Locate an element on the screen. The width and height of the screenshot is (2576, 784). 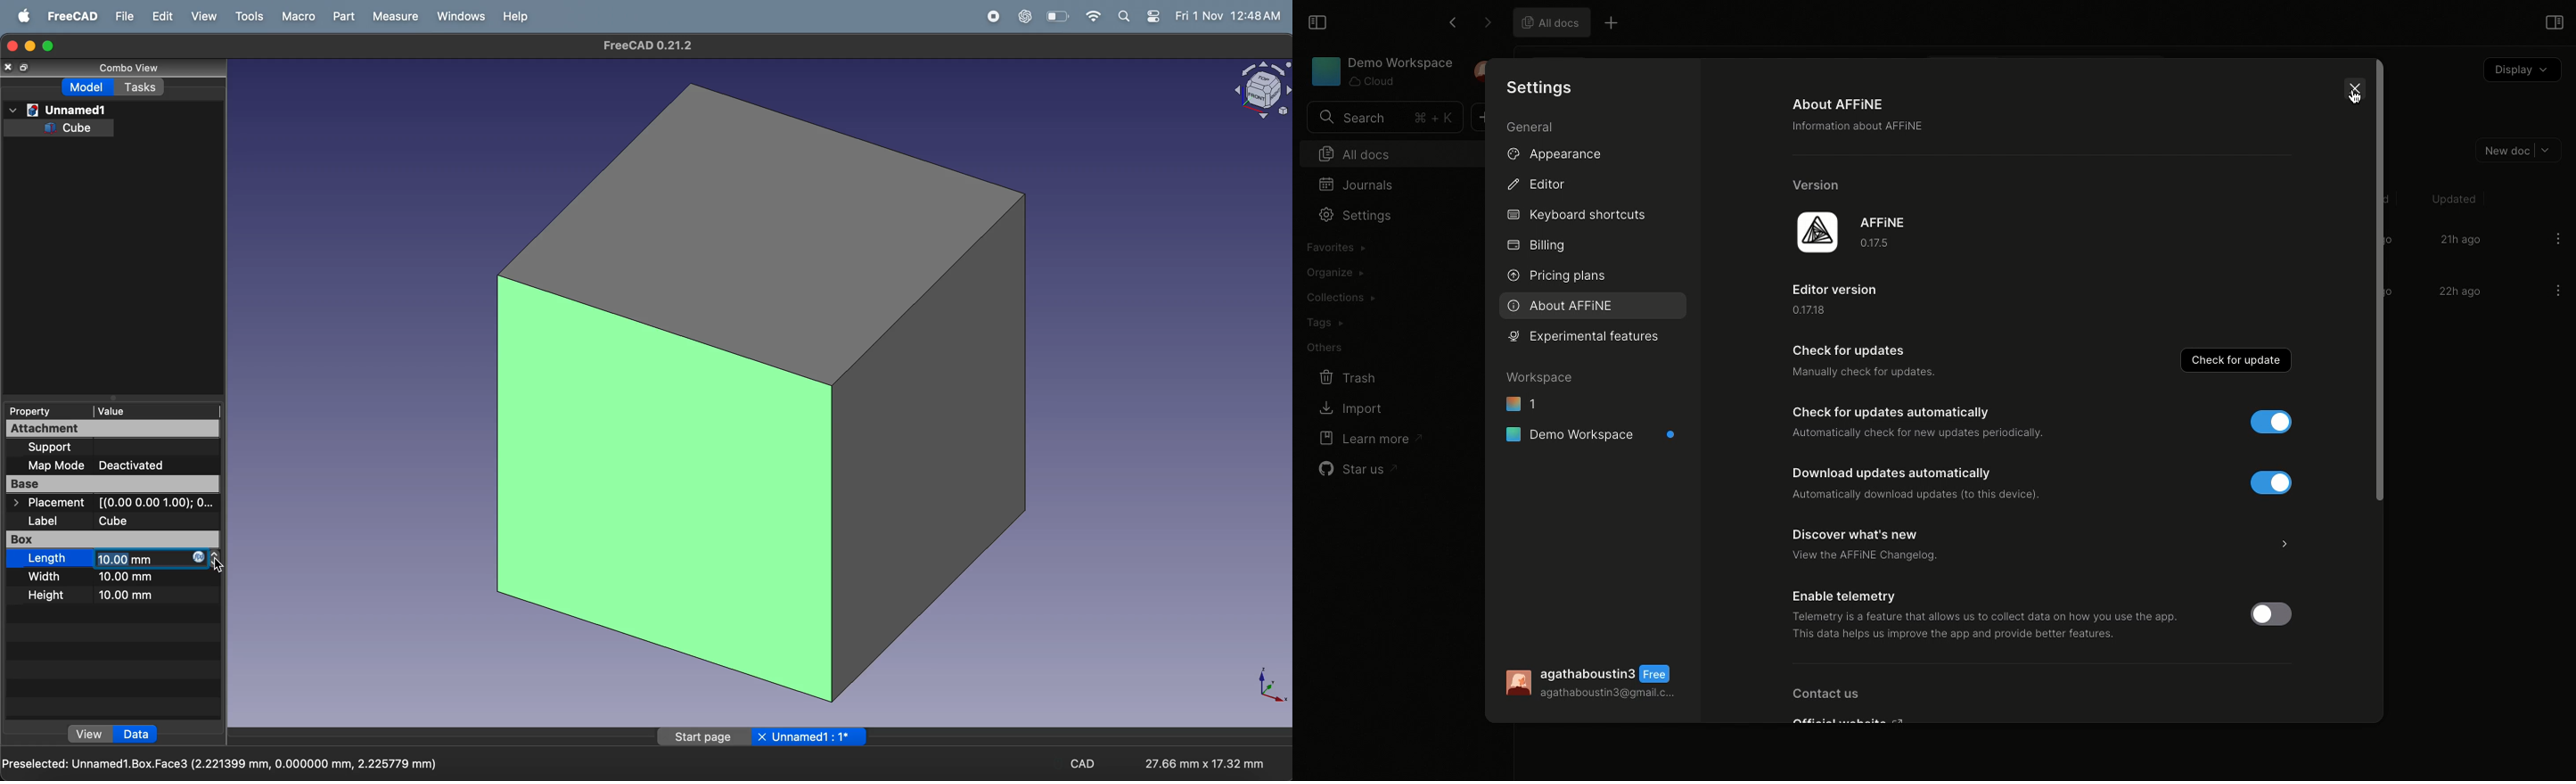
Edit version is located at coordinates (1843, 298).